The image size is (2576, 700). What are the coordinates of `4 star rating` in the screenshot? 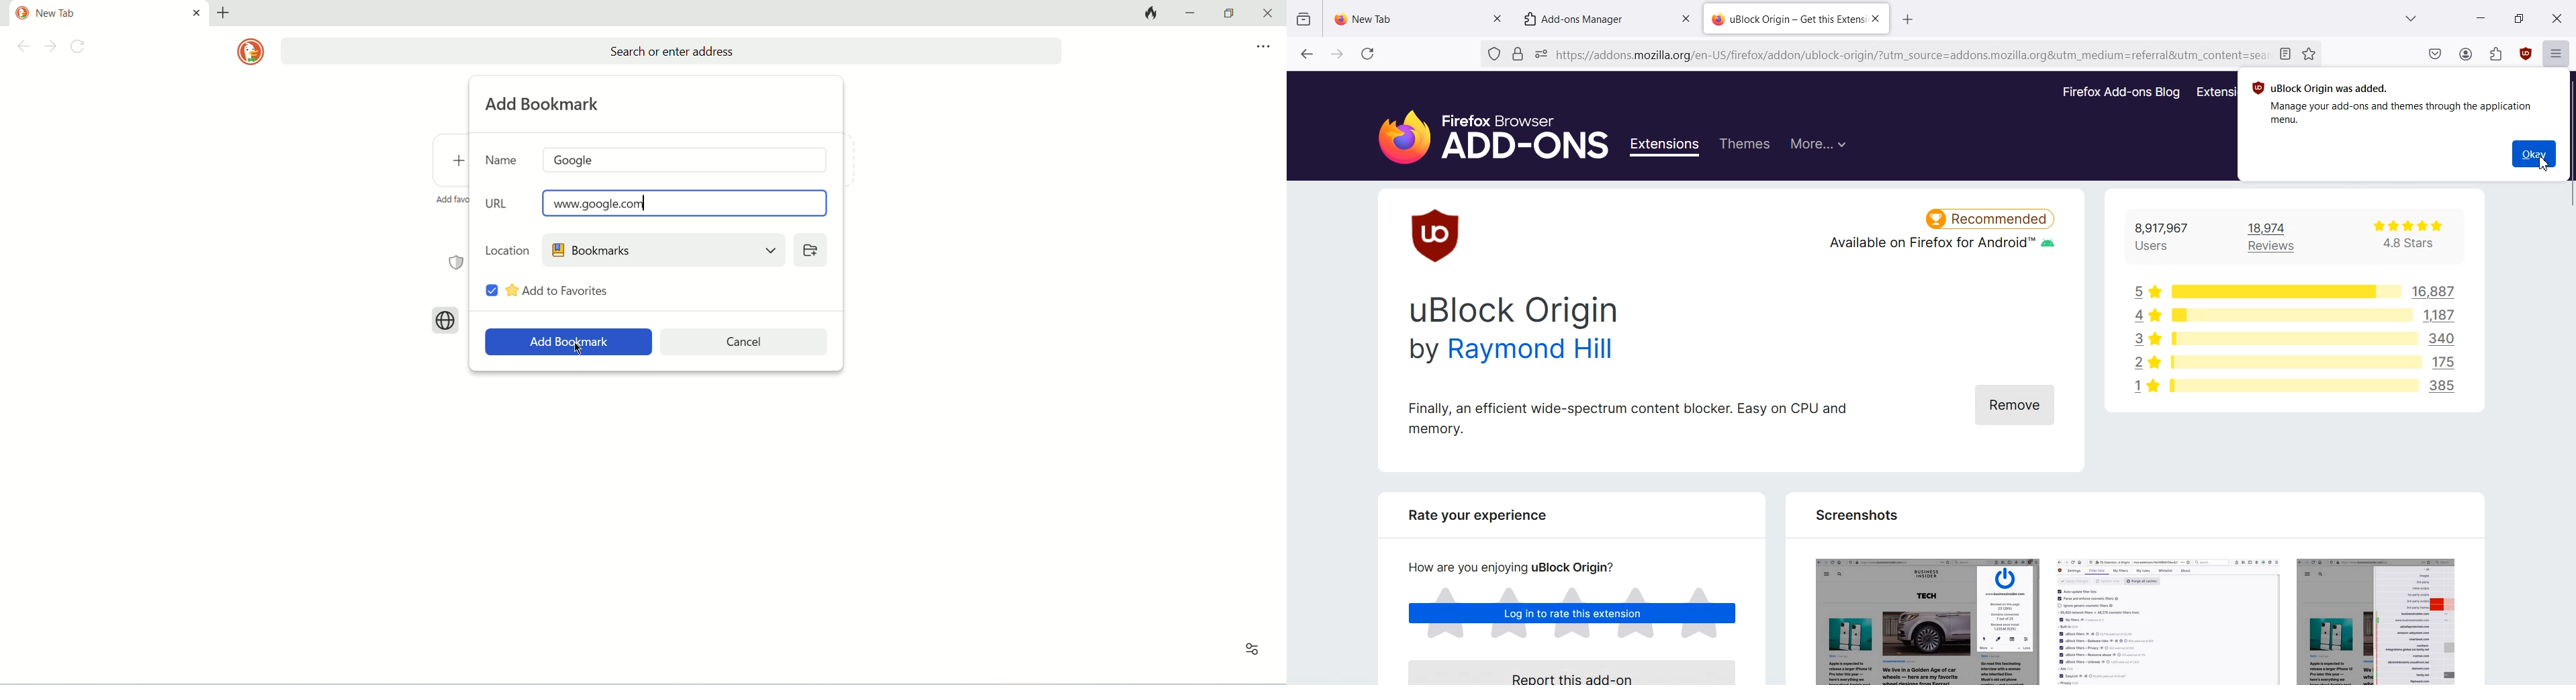 It's located at (2140, 314).